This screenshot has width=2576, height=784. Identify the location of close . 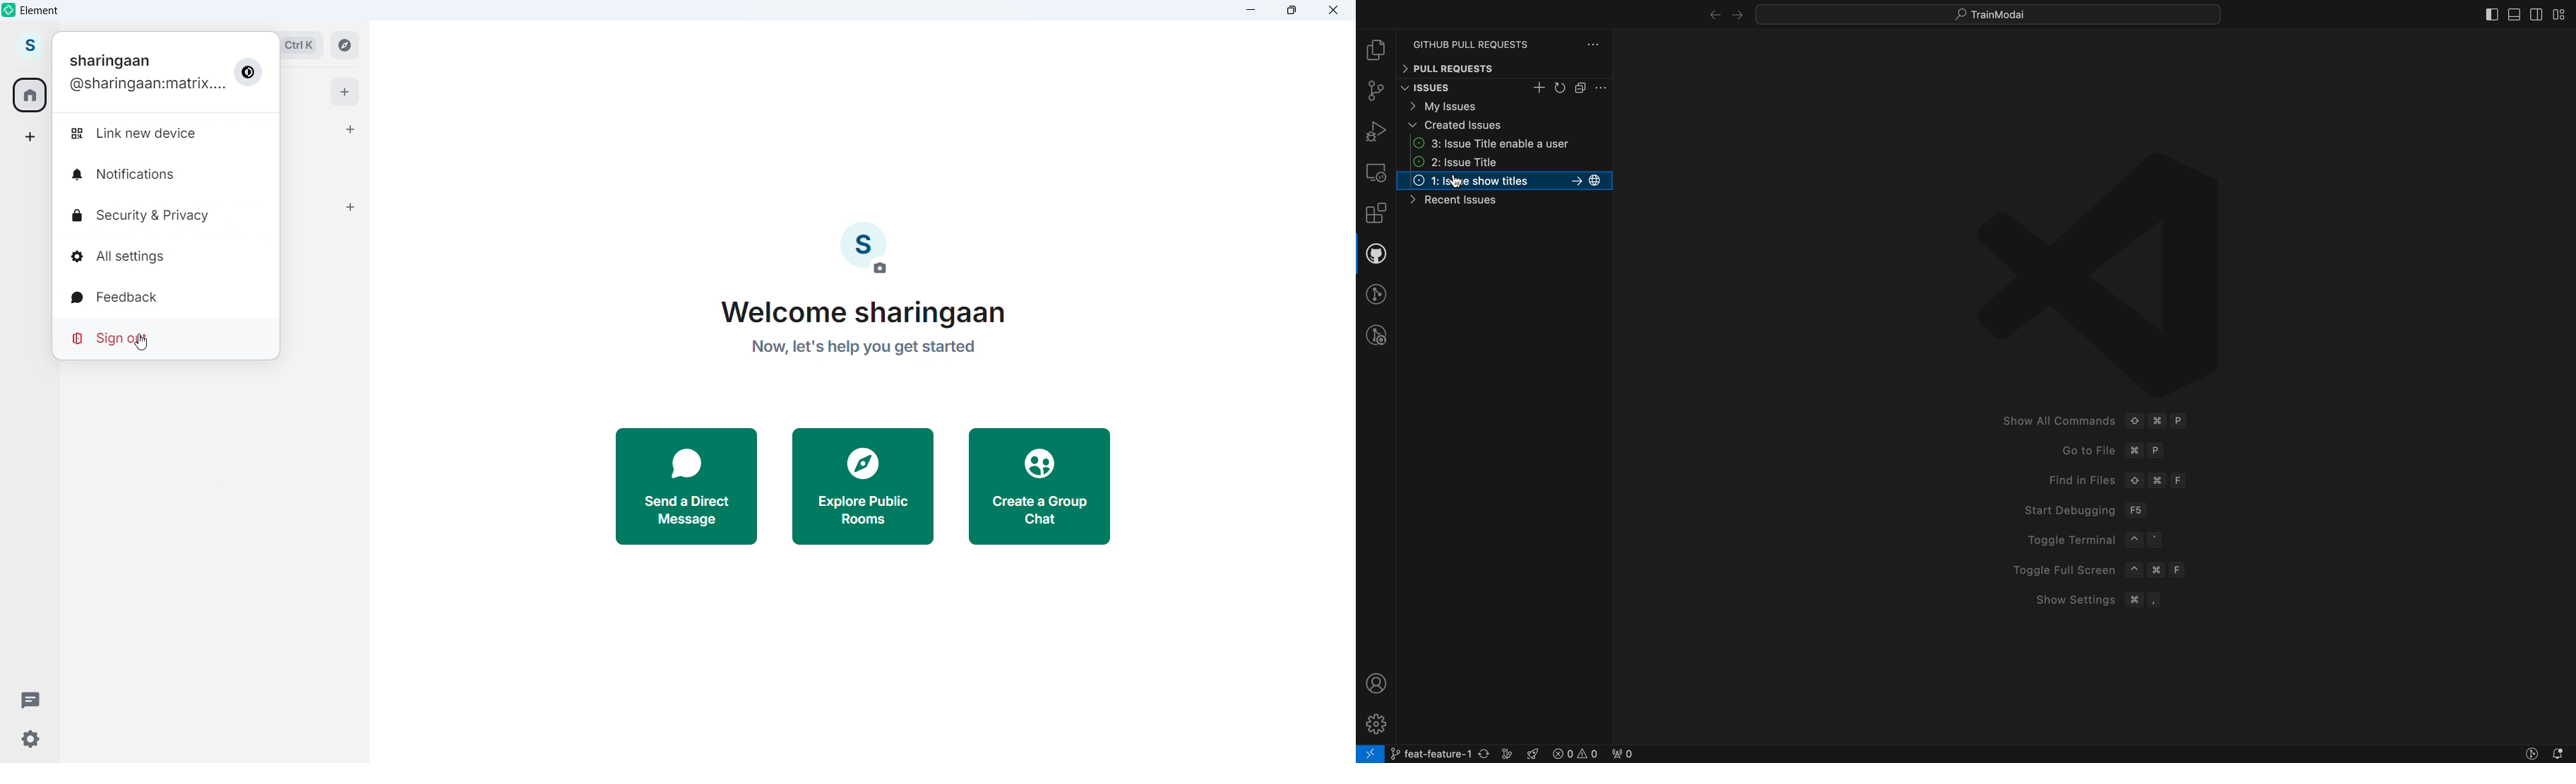
(1332, 10).